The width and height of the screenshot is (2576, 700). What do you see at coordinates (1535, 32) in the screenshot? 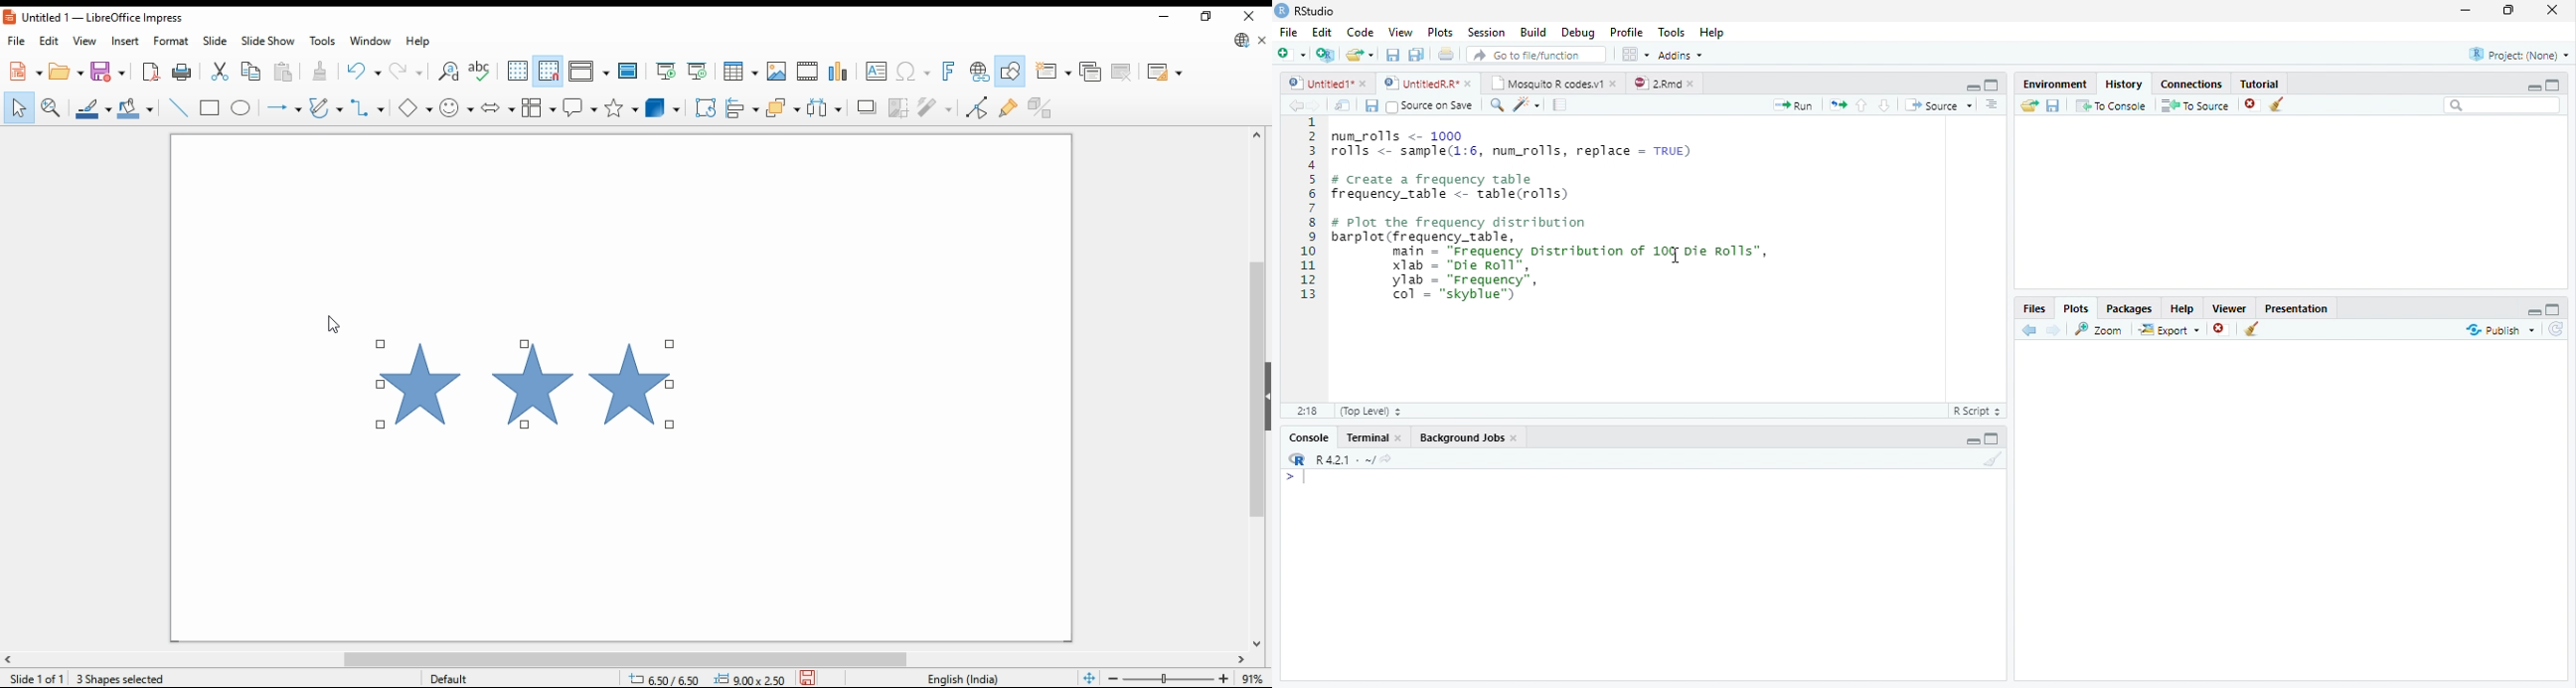
I see `Build` at bounding box center [1535, 32].